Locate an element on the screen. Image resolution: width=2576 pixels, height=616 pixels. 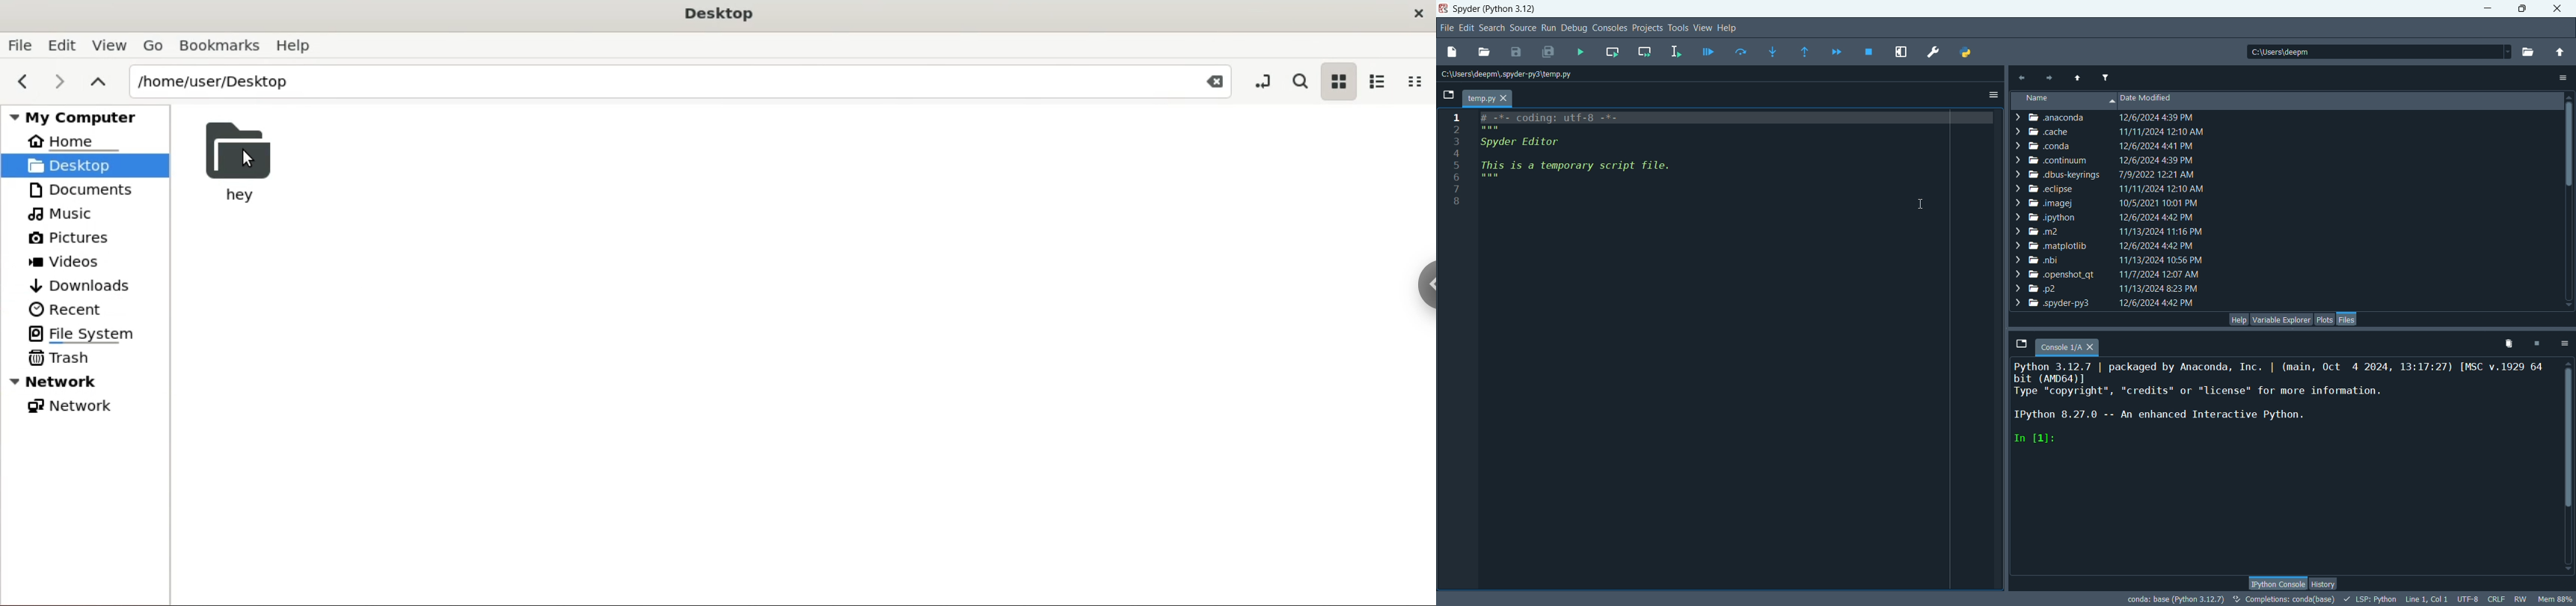
history is located at coordinates (2323, 584).